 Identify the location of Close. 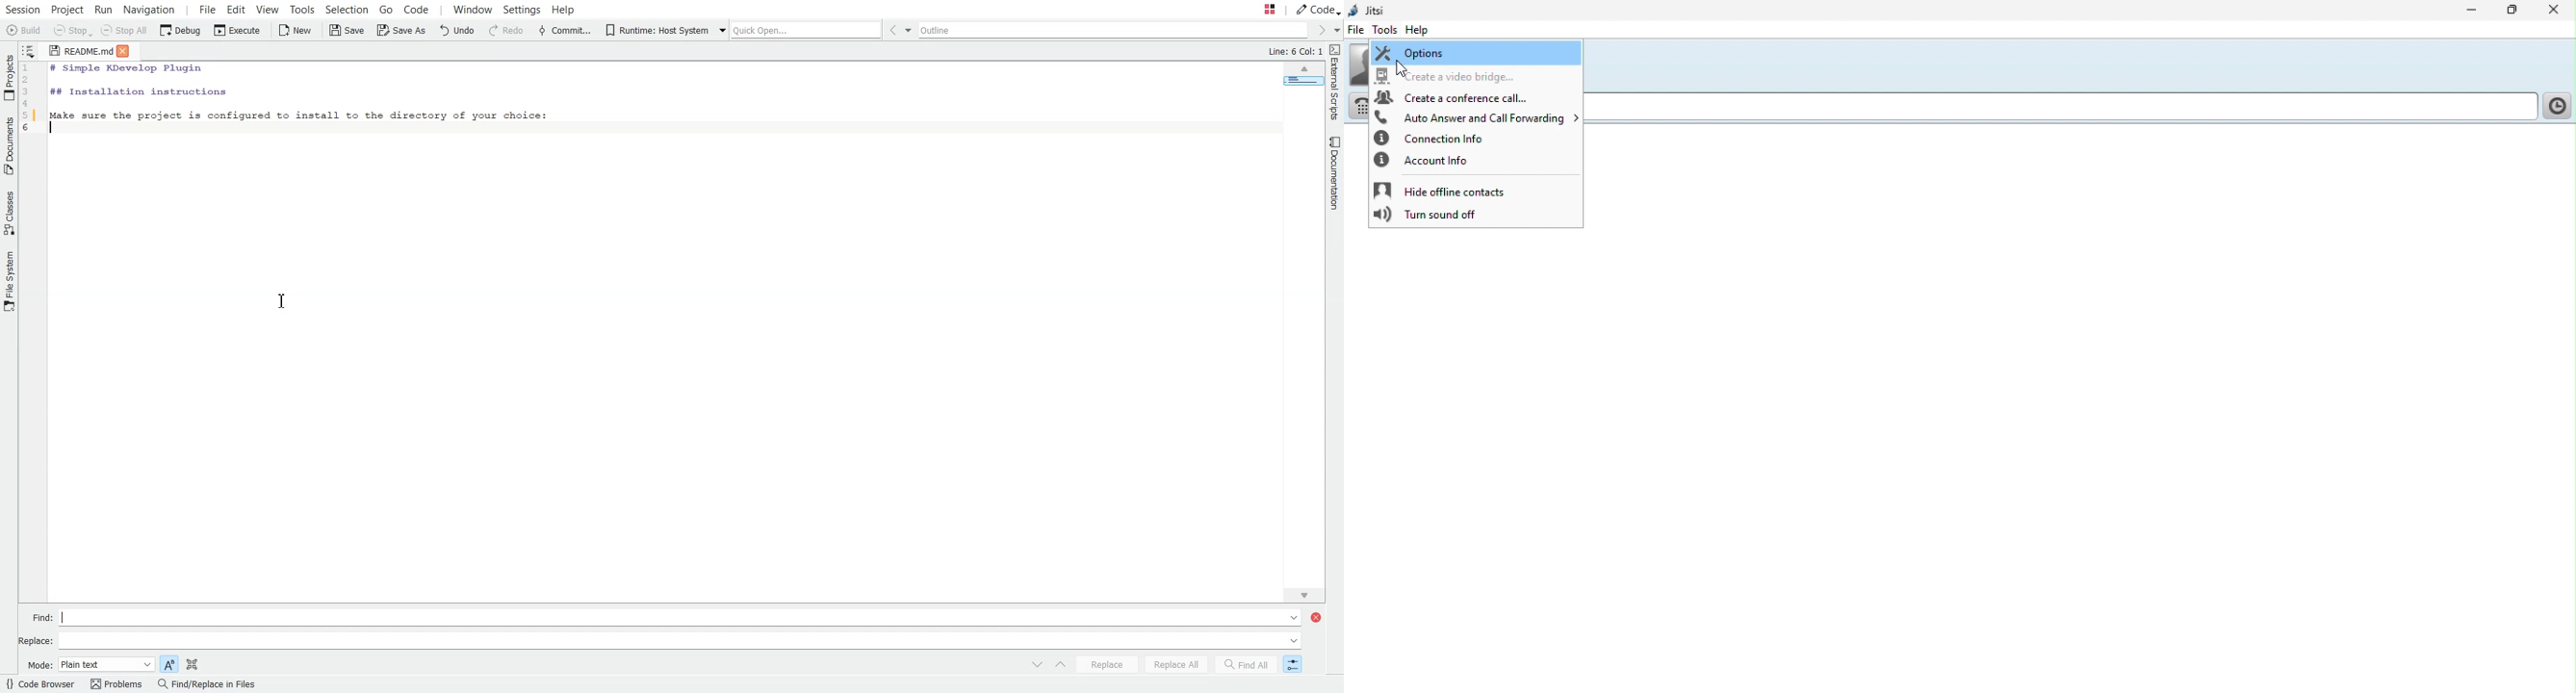
(2554, 11).